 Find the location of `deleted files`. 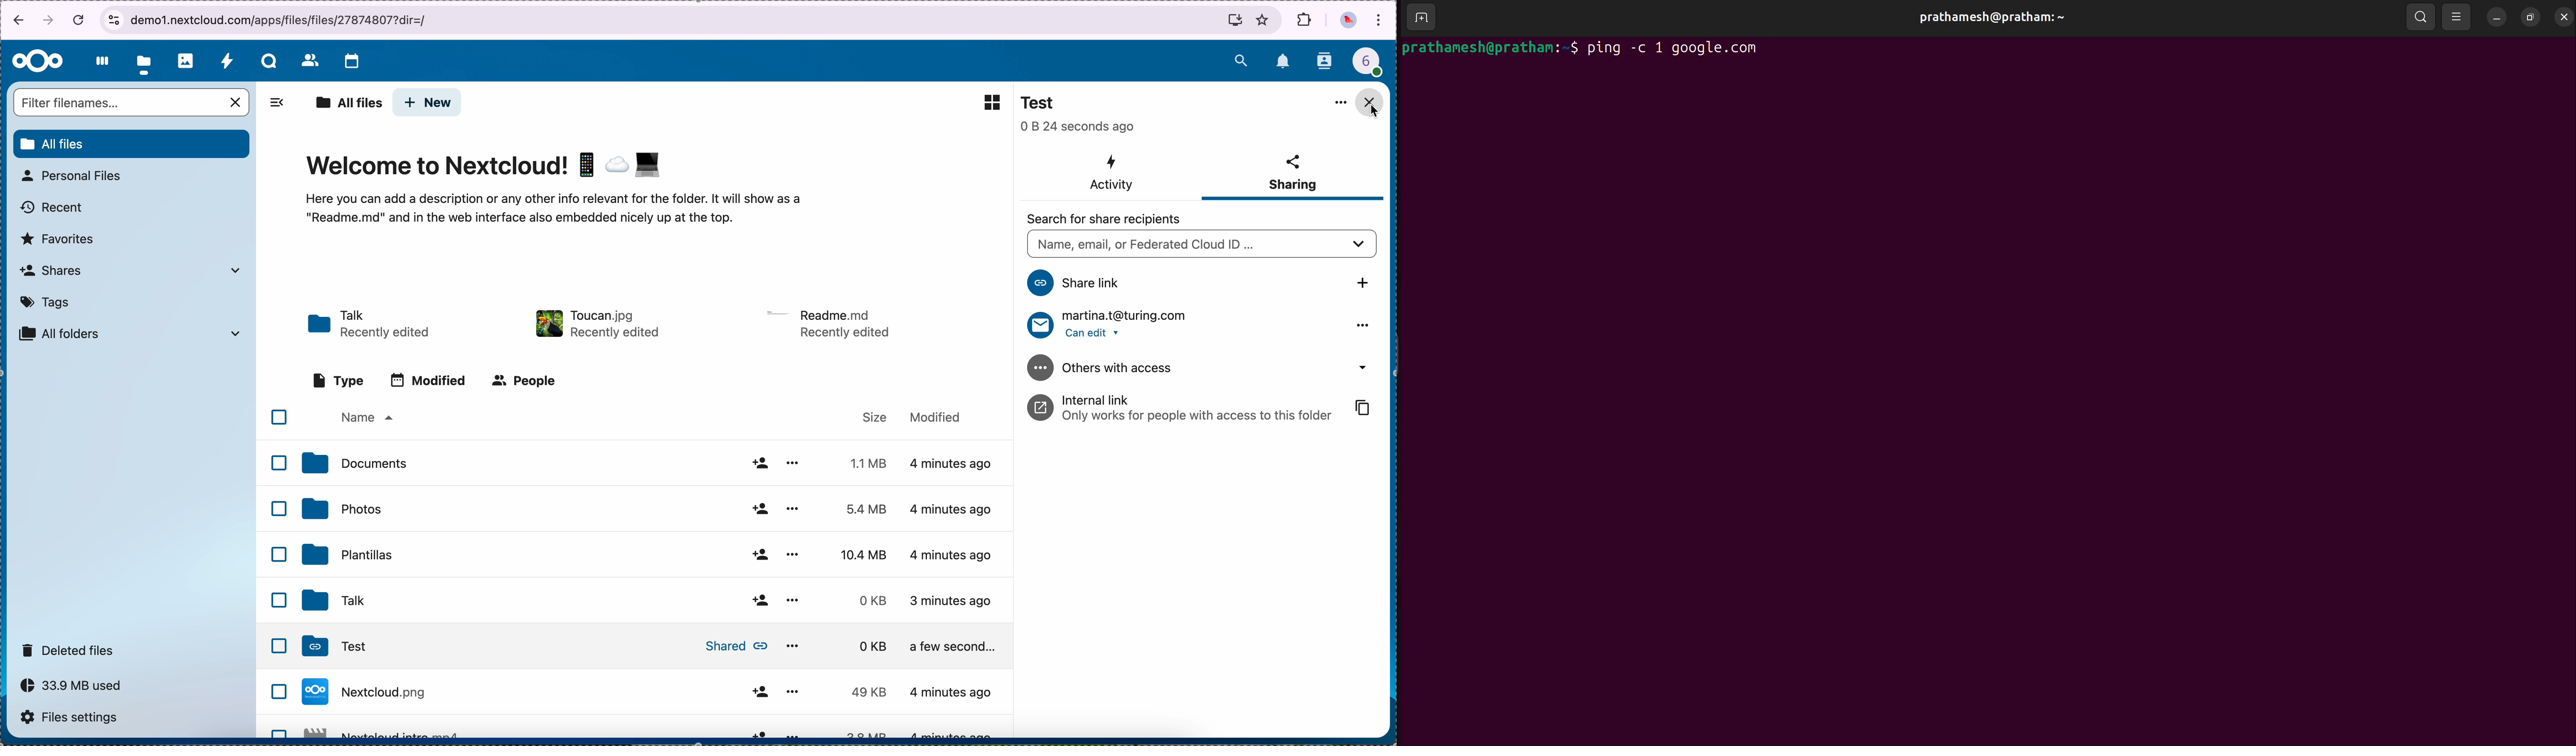

deleted files is located at coordinates (70, 650).